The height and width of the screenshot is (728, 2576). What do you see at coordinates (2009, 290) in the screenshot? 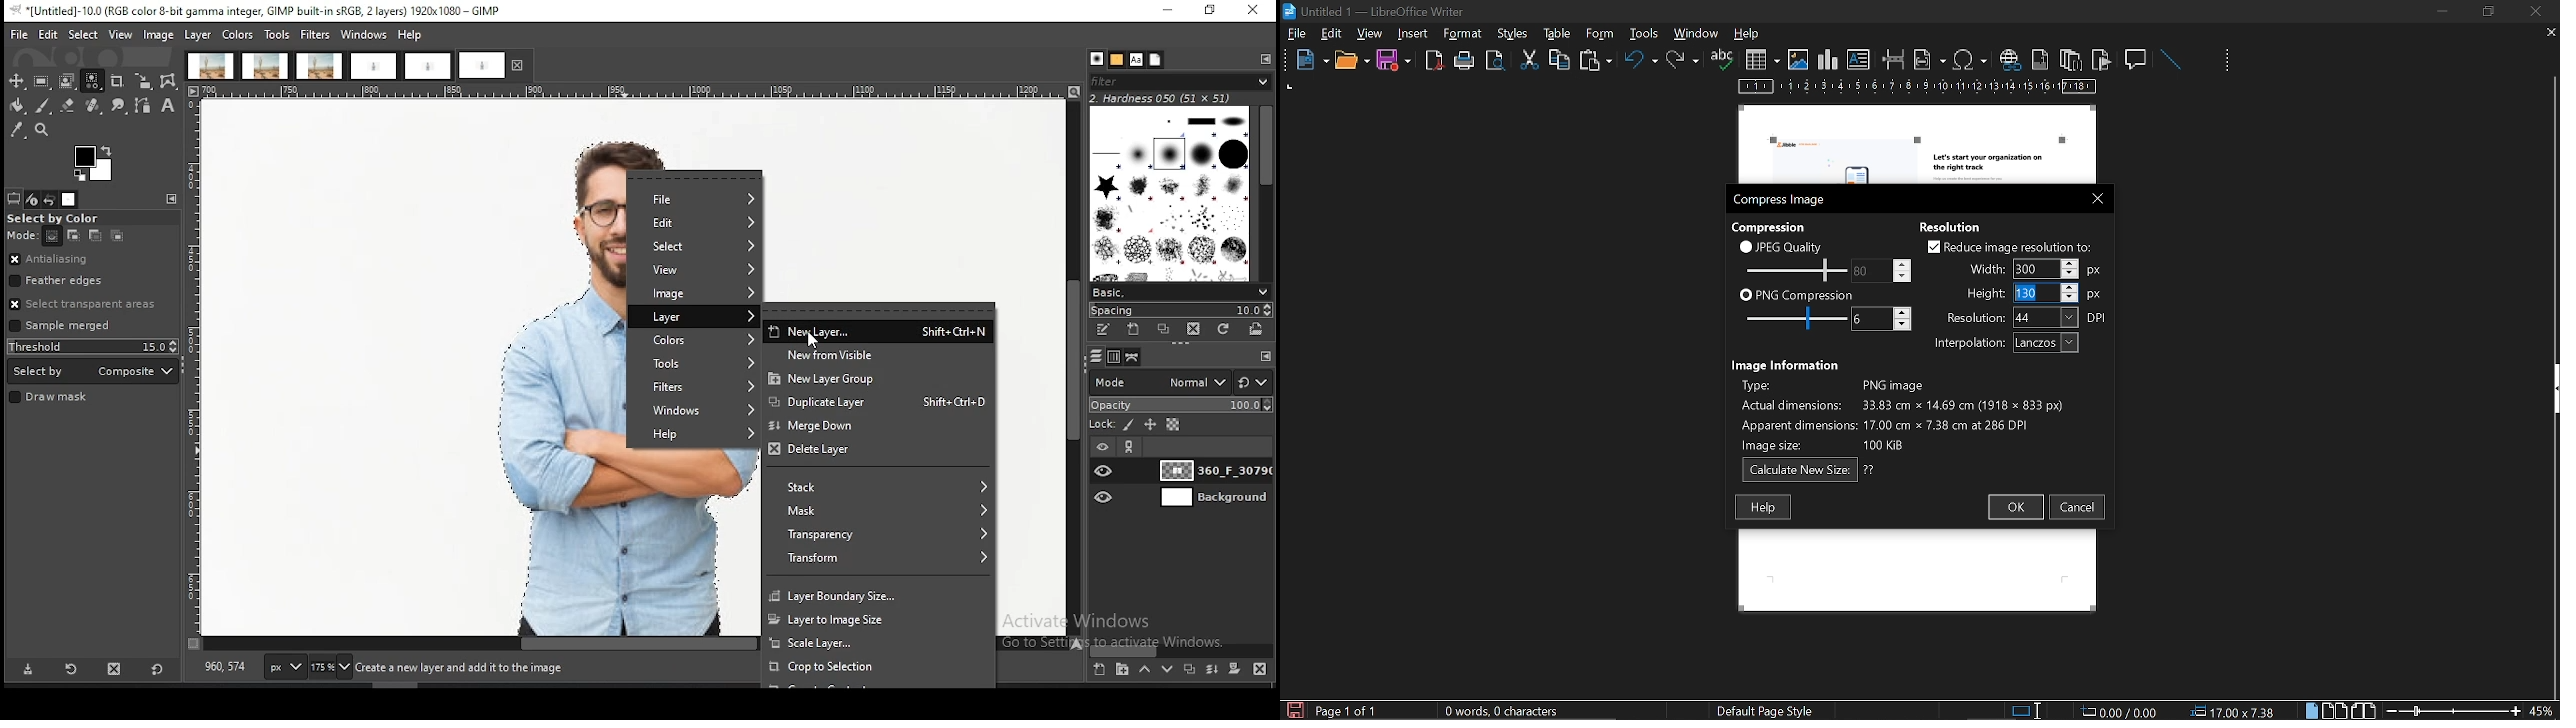
I see `Cursor` at bounding box center [2009, 290].